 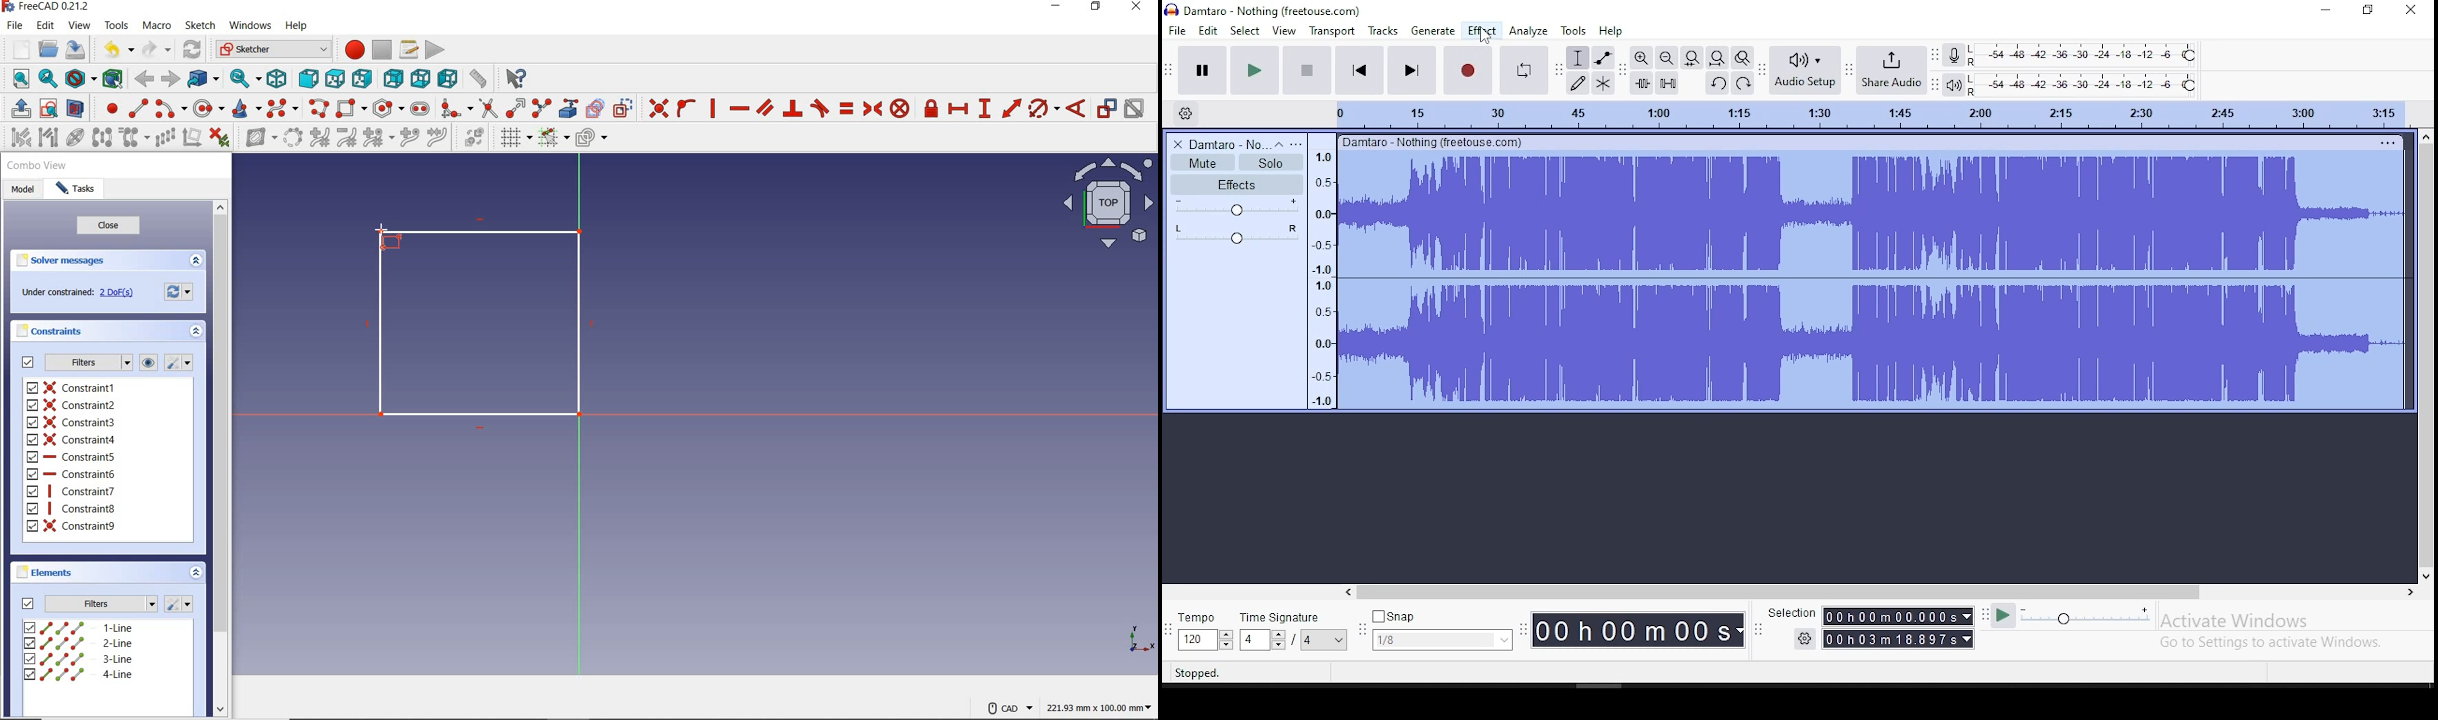 I want to click on create arc, so click(x=170, y=108).